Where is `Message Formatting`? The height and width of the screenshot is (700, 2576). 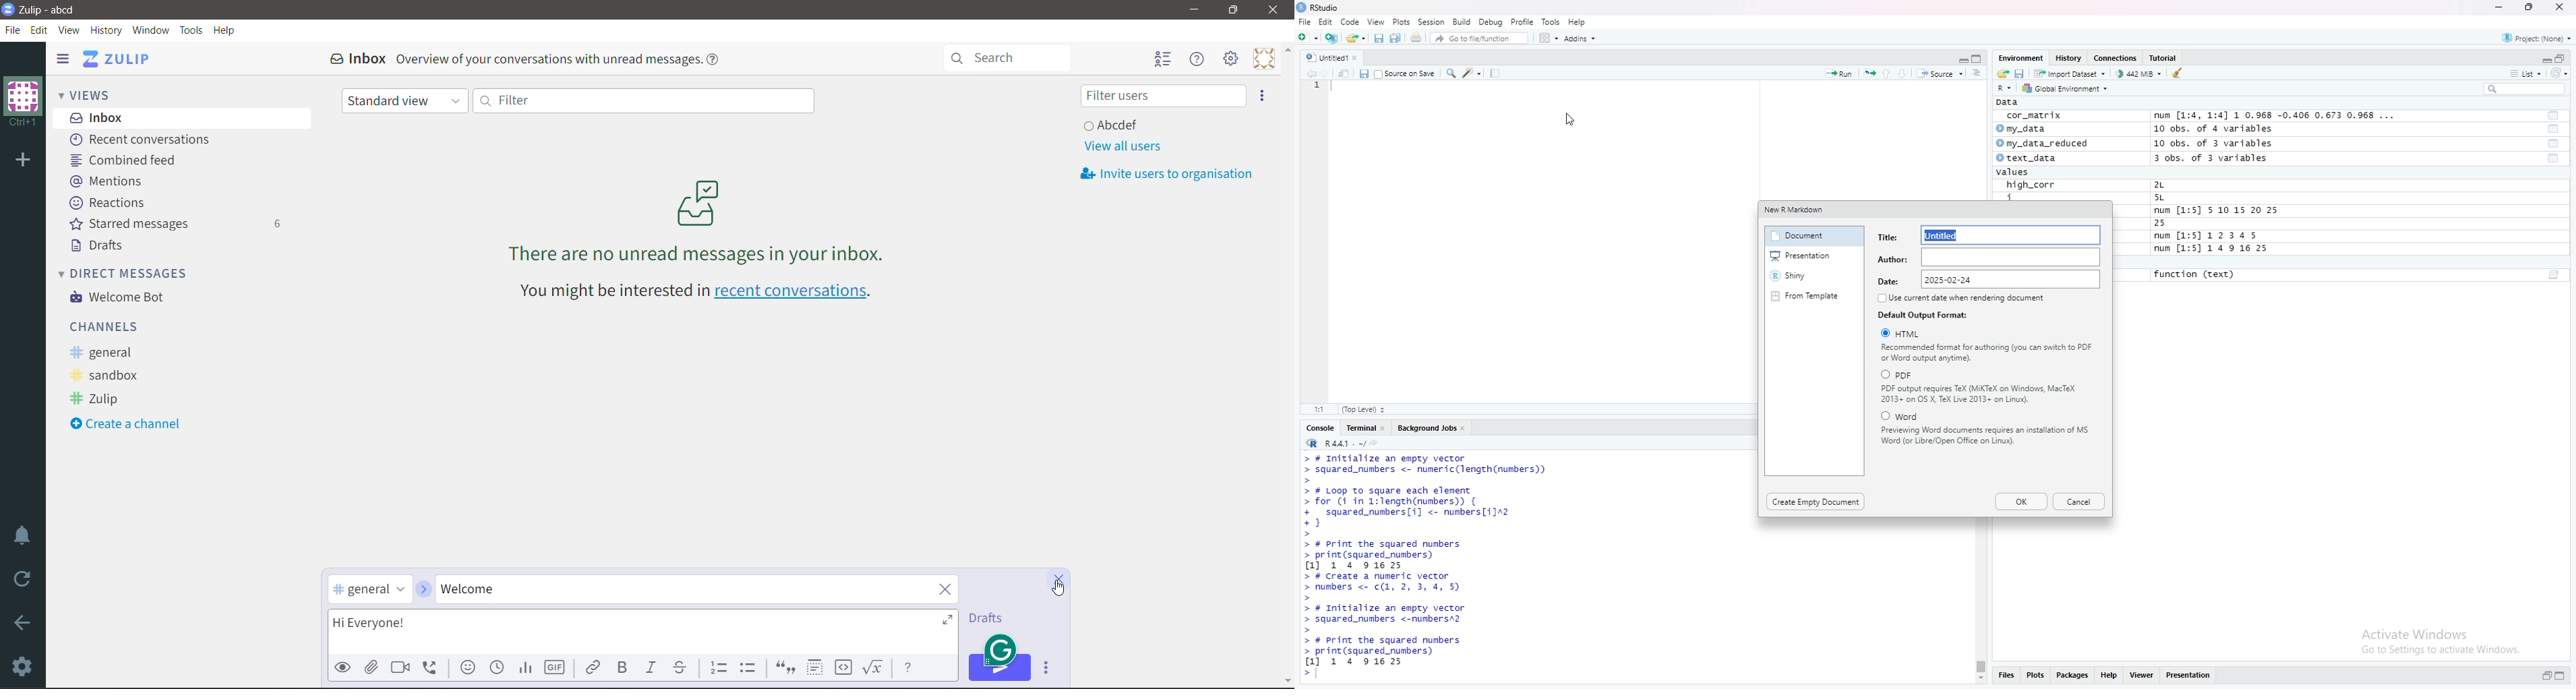
Message Formatting is located at coordinates (908, 666).